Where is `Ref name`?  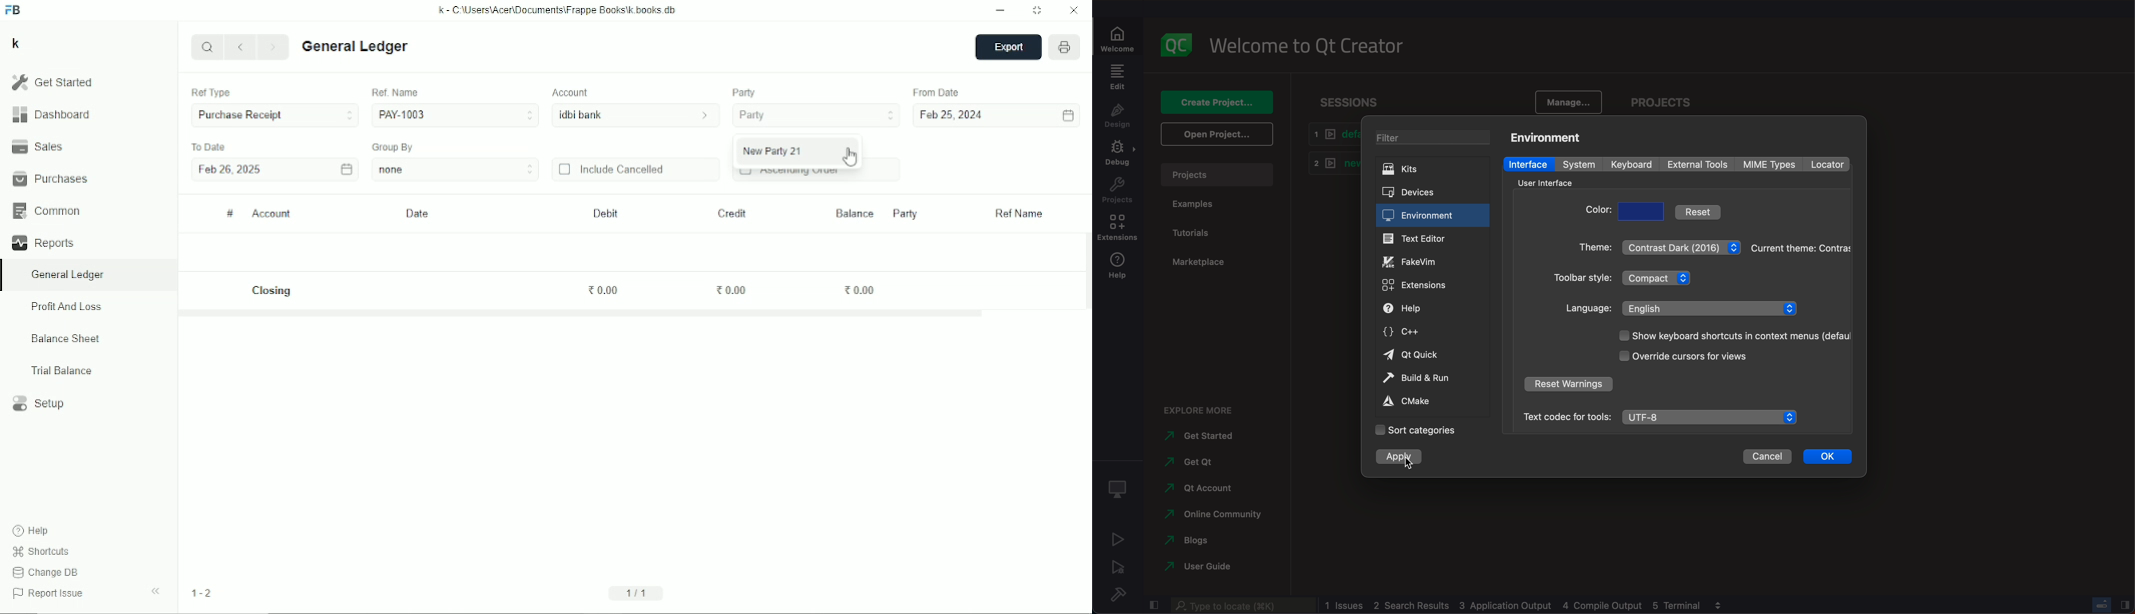 Ref name is located at coordinates (1020, 214).